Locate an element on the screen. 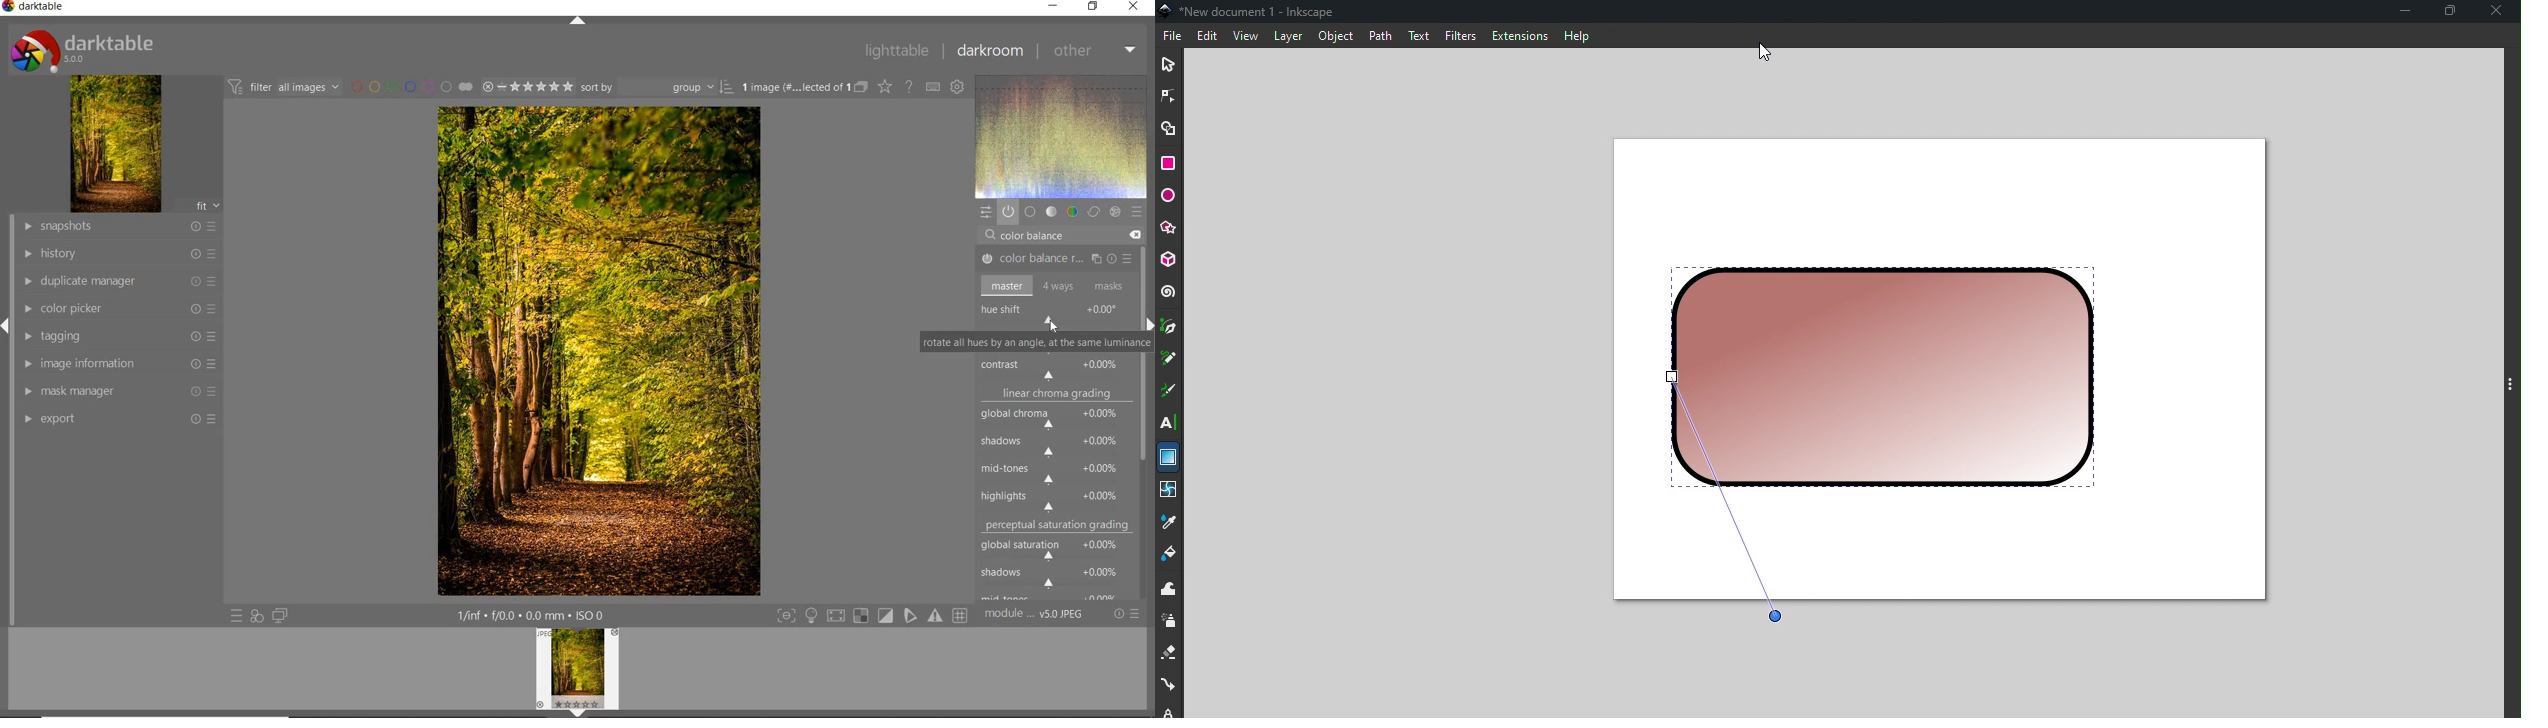 Image resolution: width=2548 pixels, height=728 pixels. Filters is located at coordinates (1459, 35).